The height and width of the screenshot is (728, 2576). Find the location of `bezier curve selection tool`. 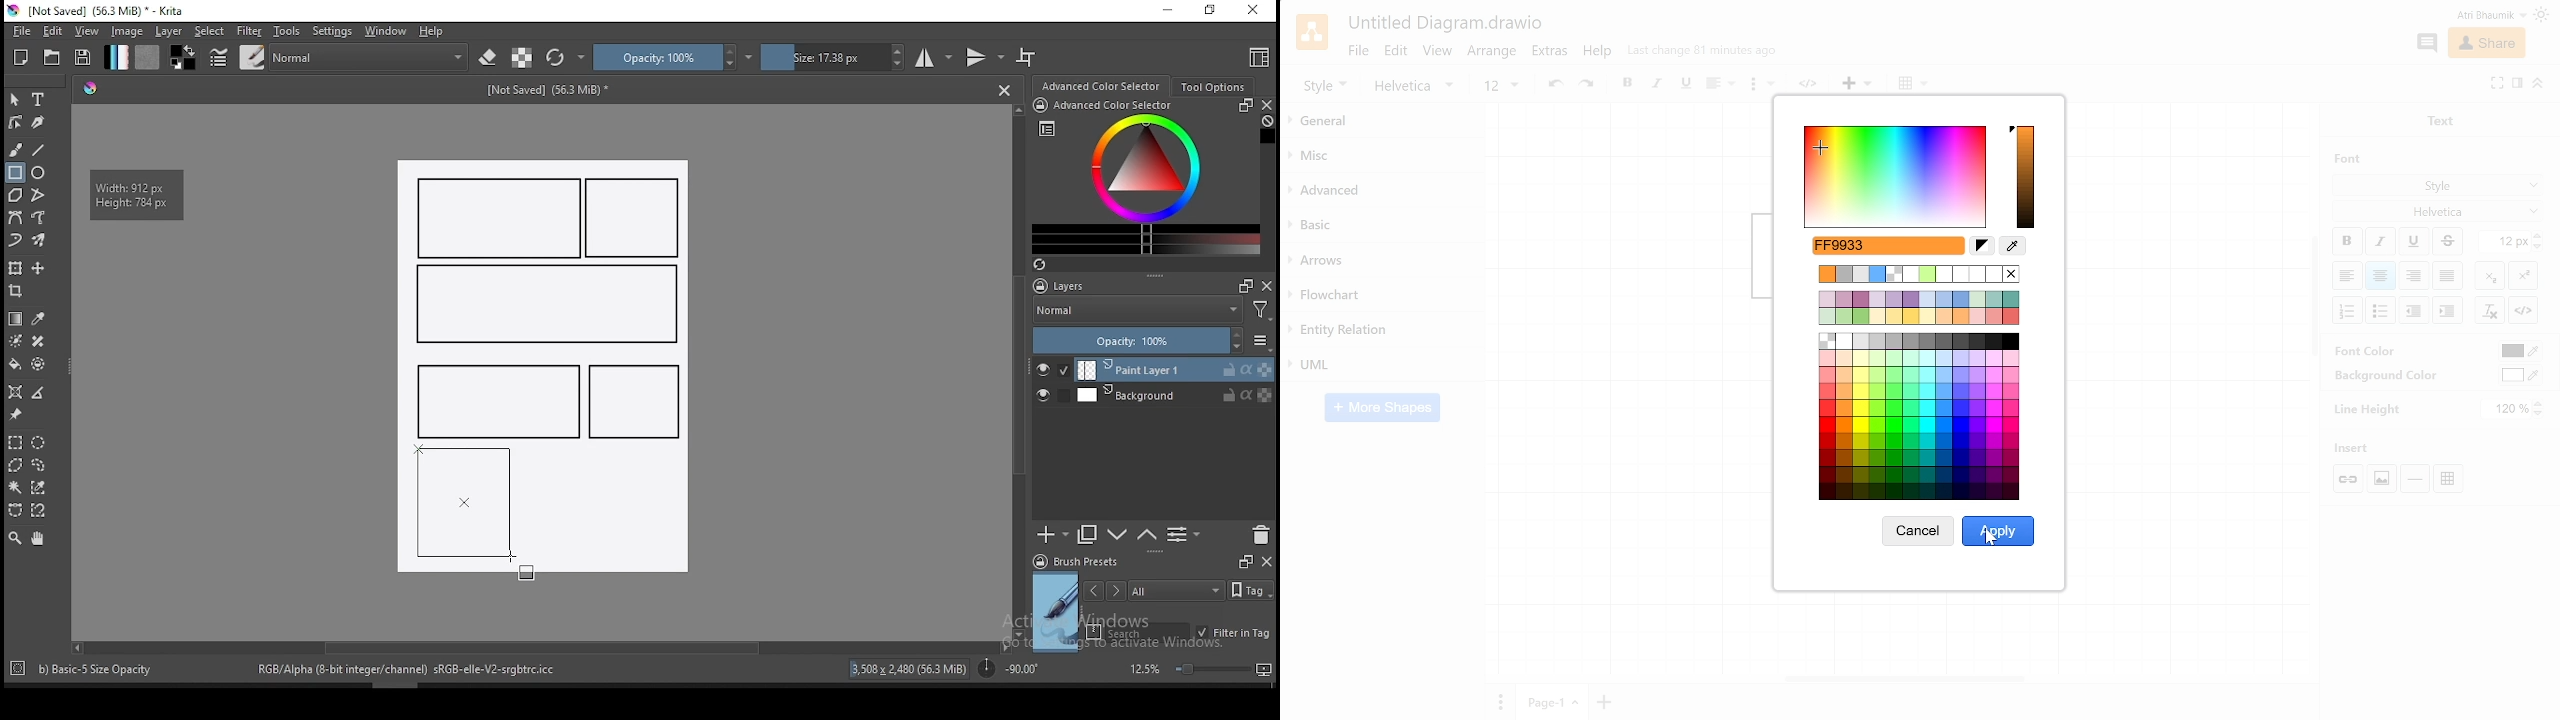

bezier curve selection tool is located at coordinates (15, 511).